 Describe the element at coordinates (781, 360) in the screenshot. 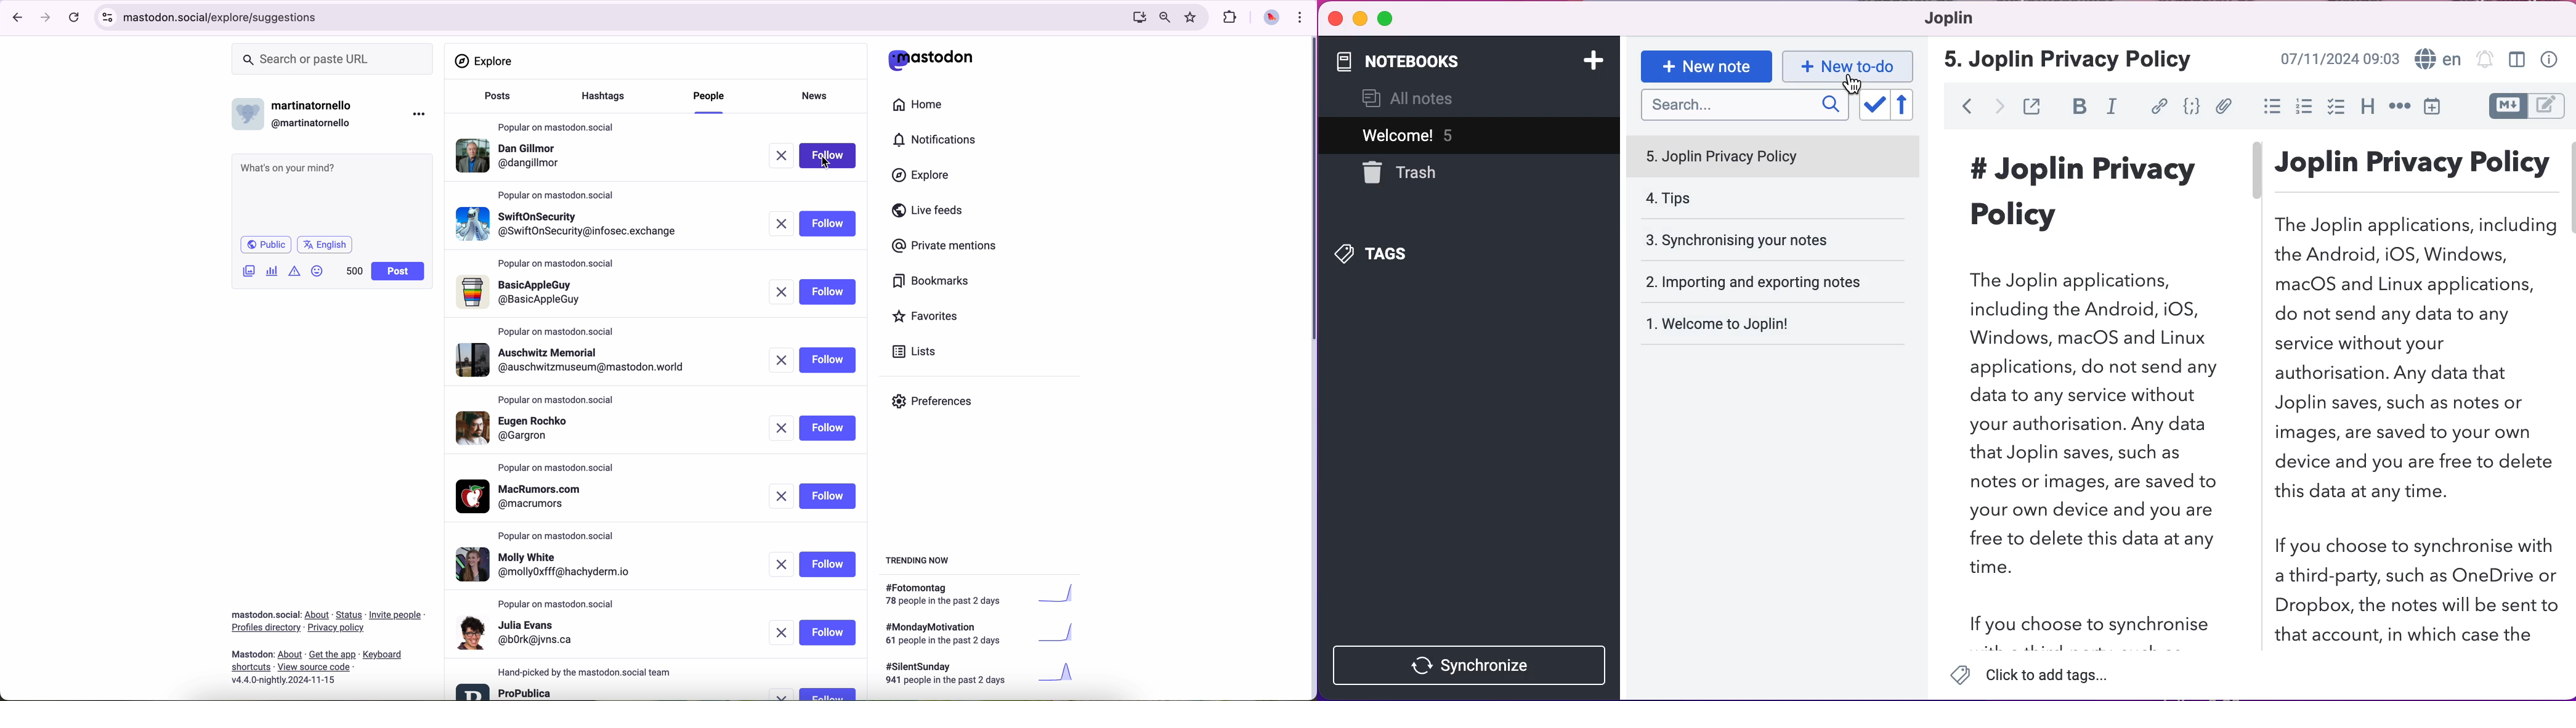

I see `remove` at that location.